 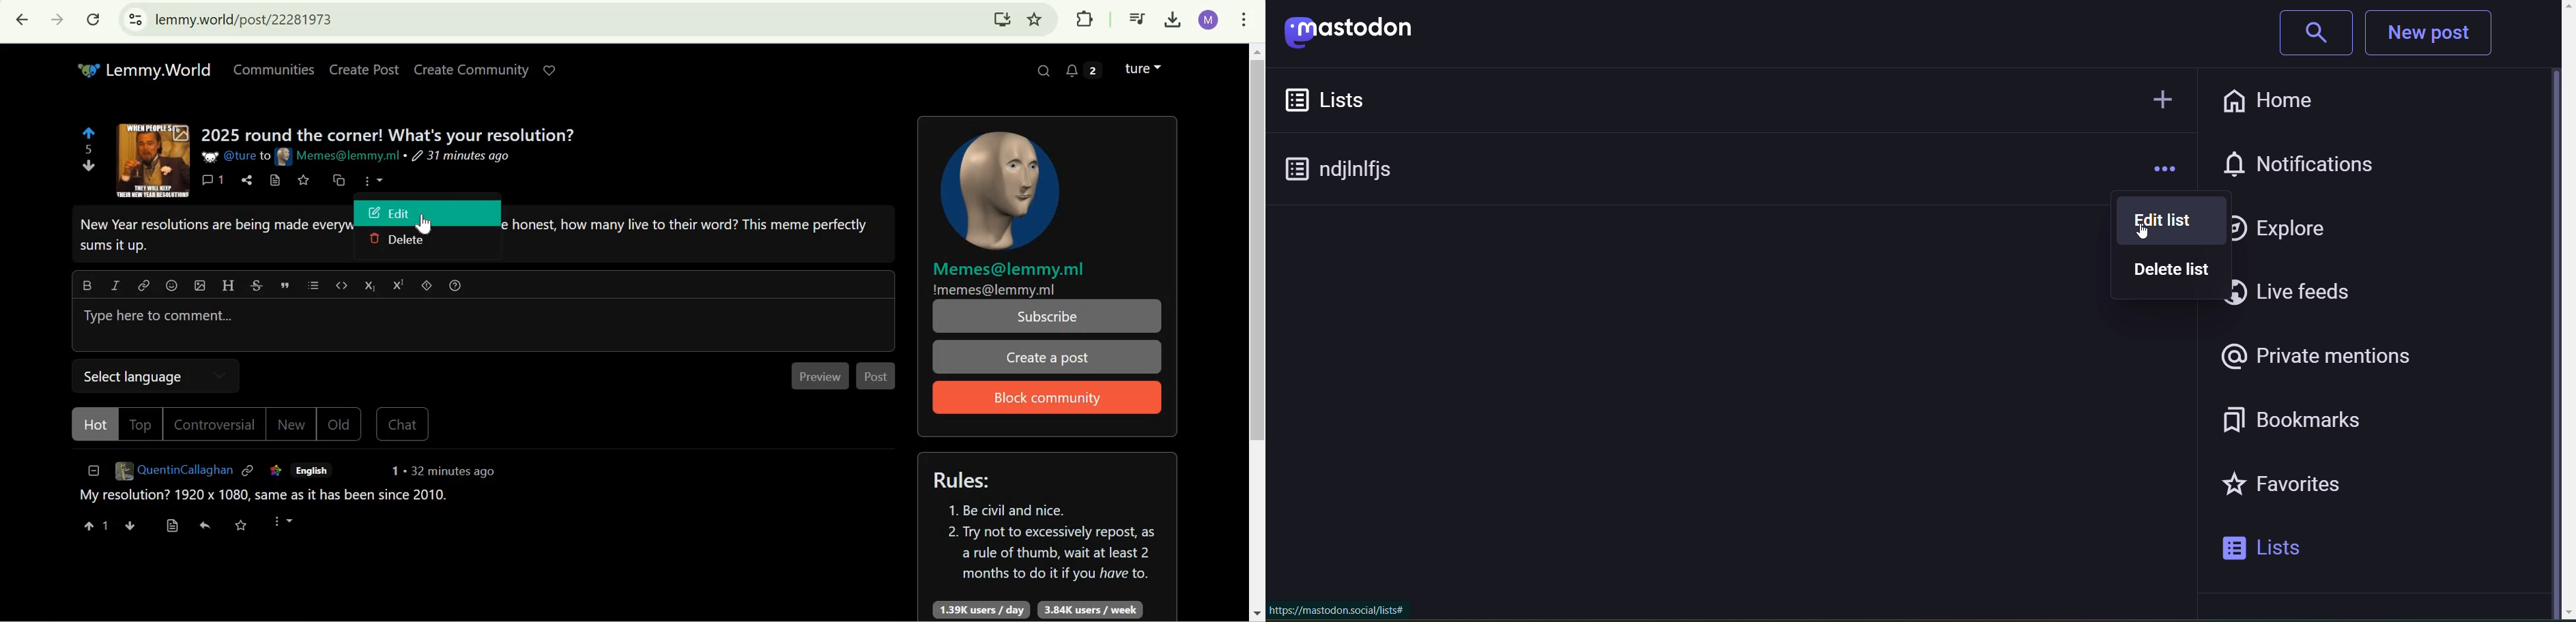 What do you see at coordinates (2280, 550) in the screenshot?
I see `lists` at bounding box center [2280, 550].